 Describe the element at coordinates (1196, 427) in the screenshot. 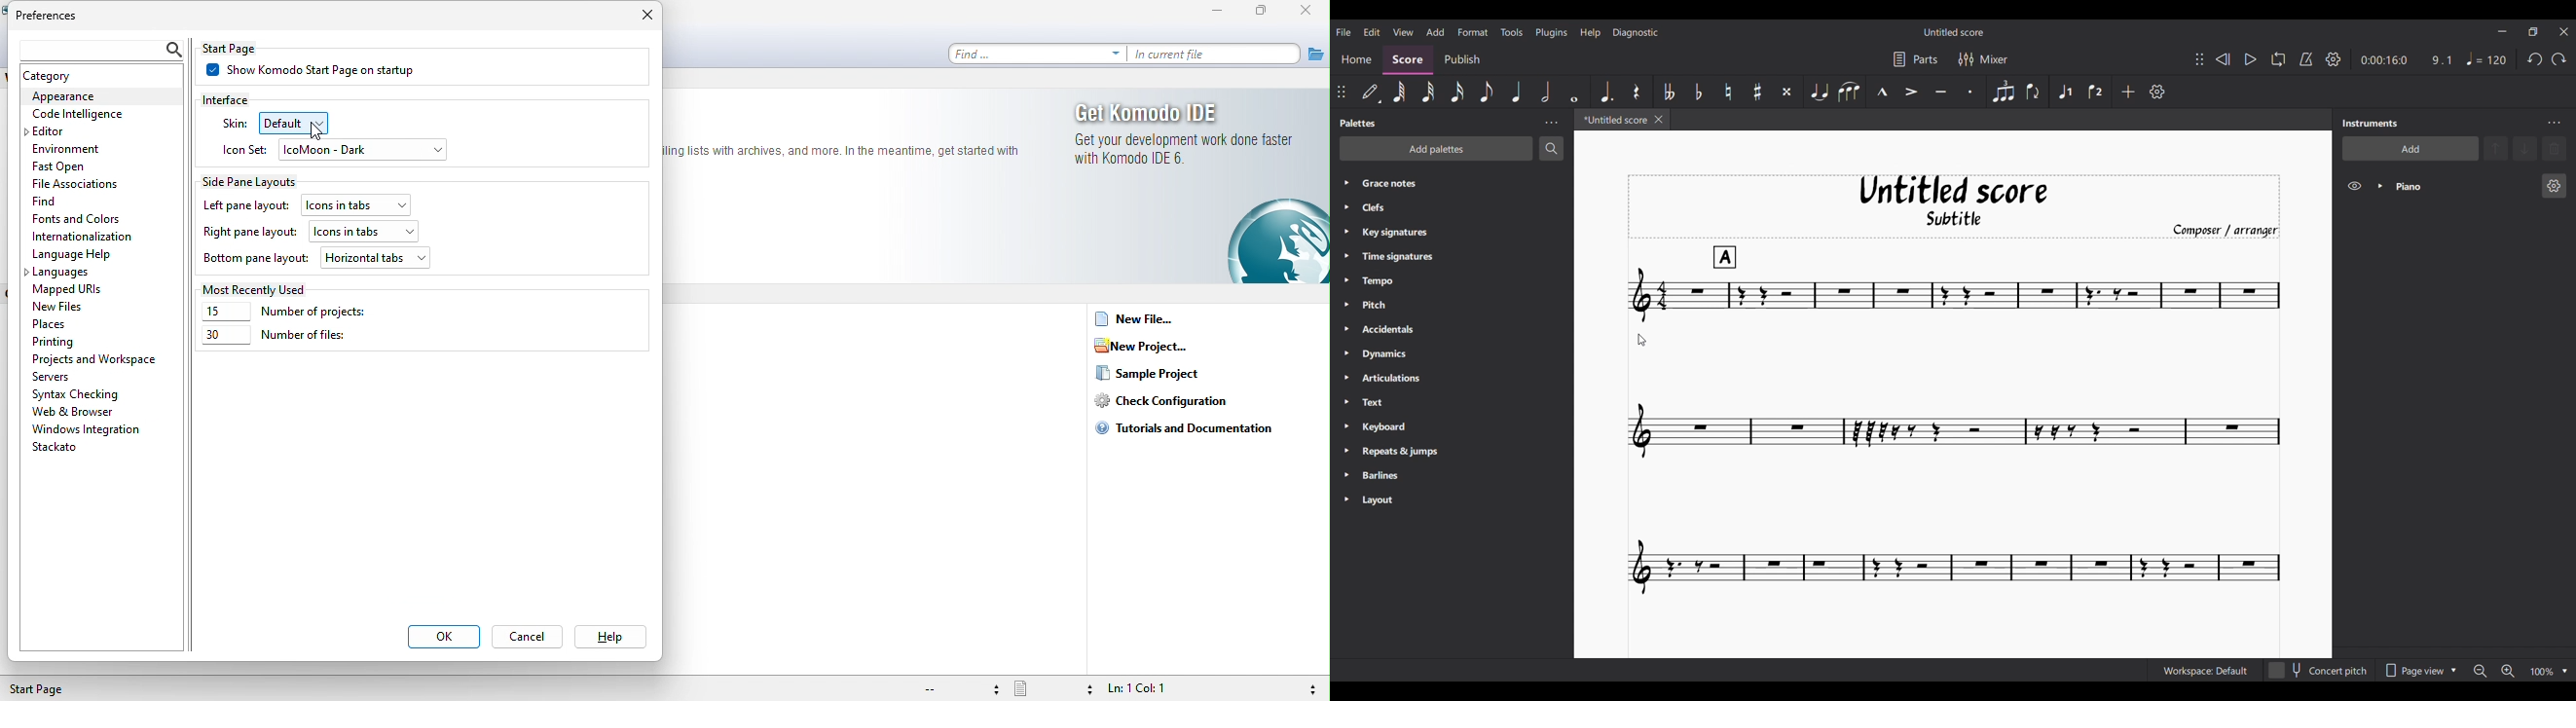

I see `tutorials and documentation` at that location.